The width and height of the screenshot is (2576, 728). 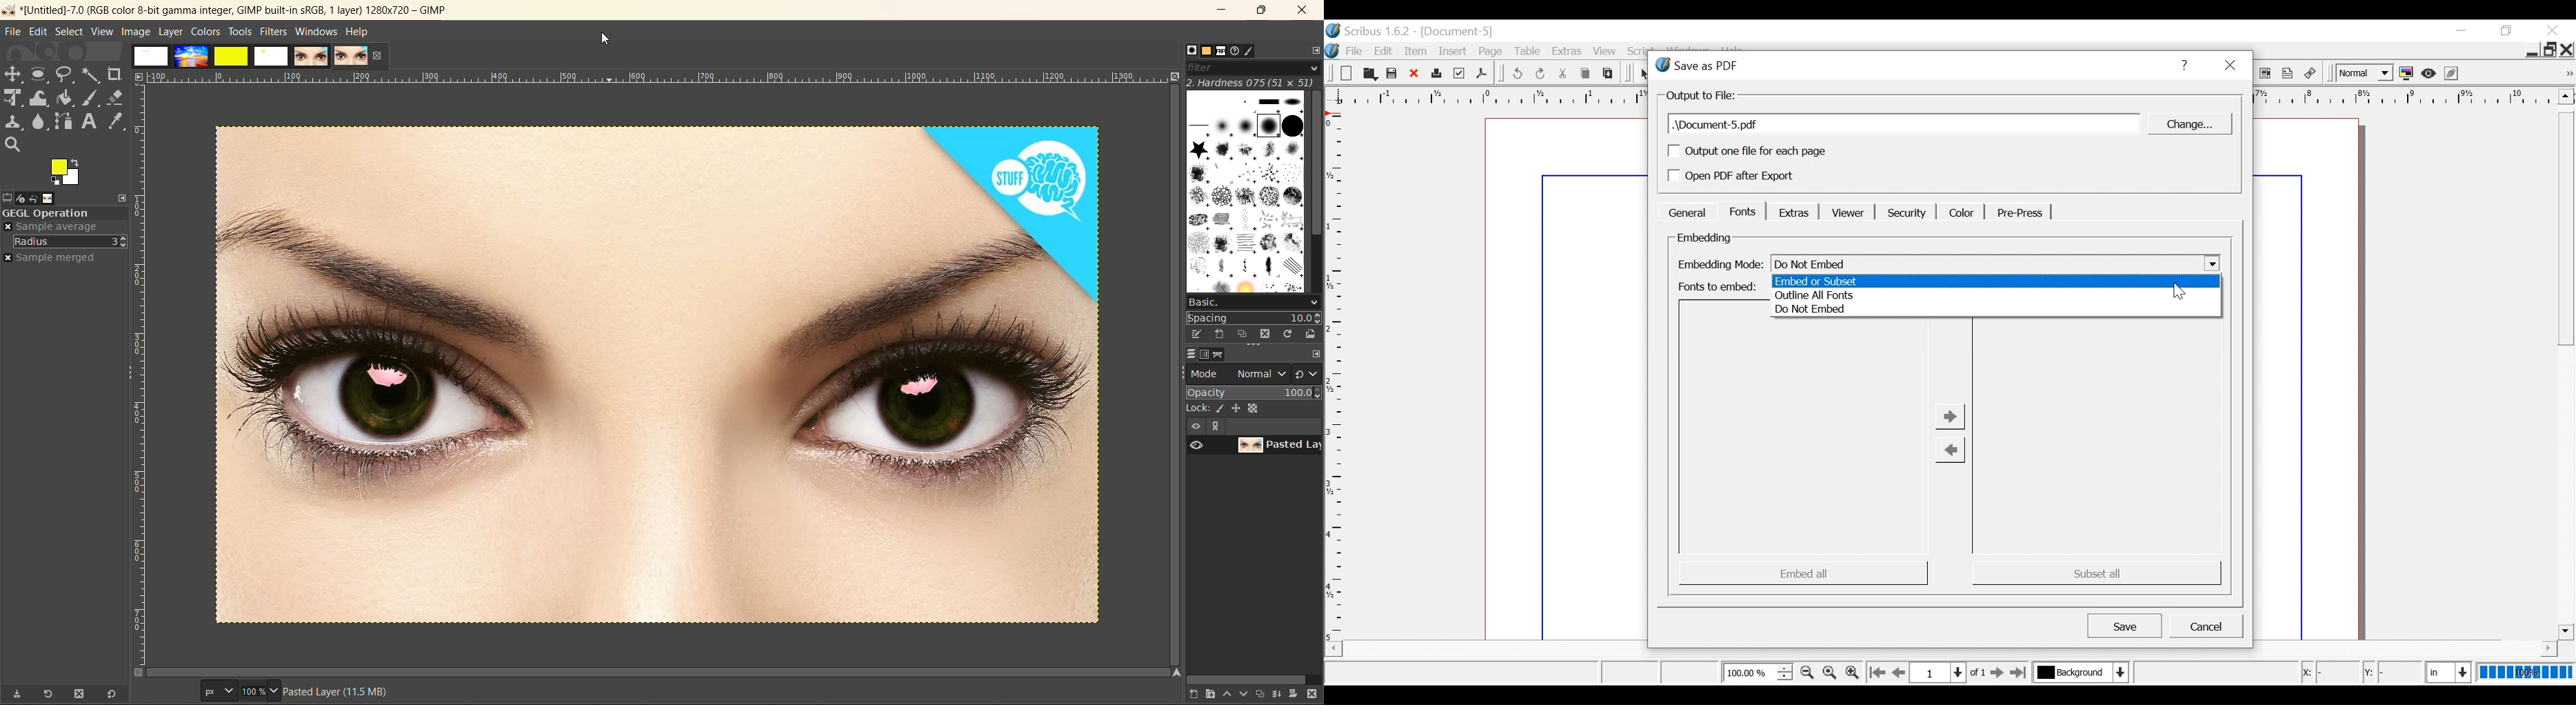 What do you see at coordinates (249, 57) in the screenshot?
I see `images` at bounding box center [249, 57].